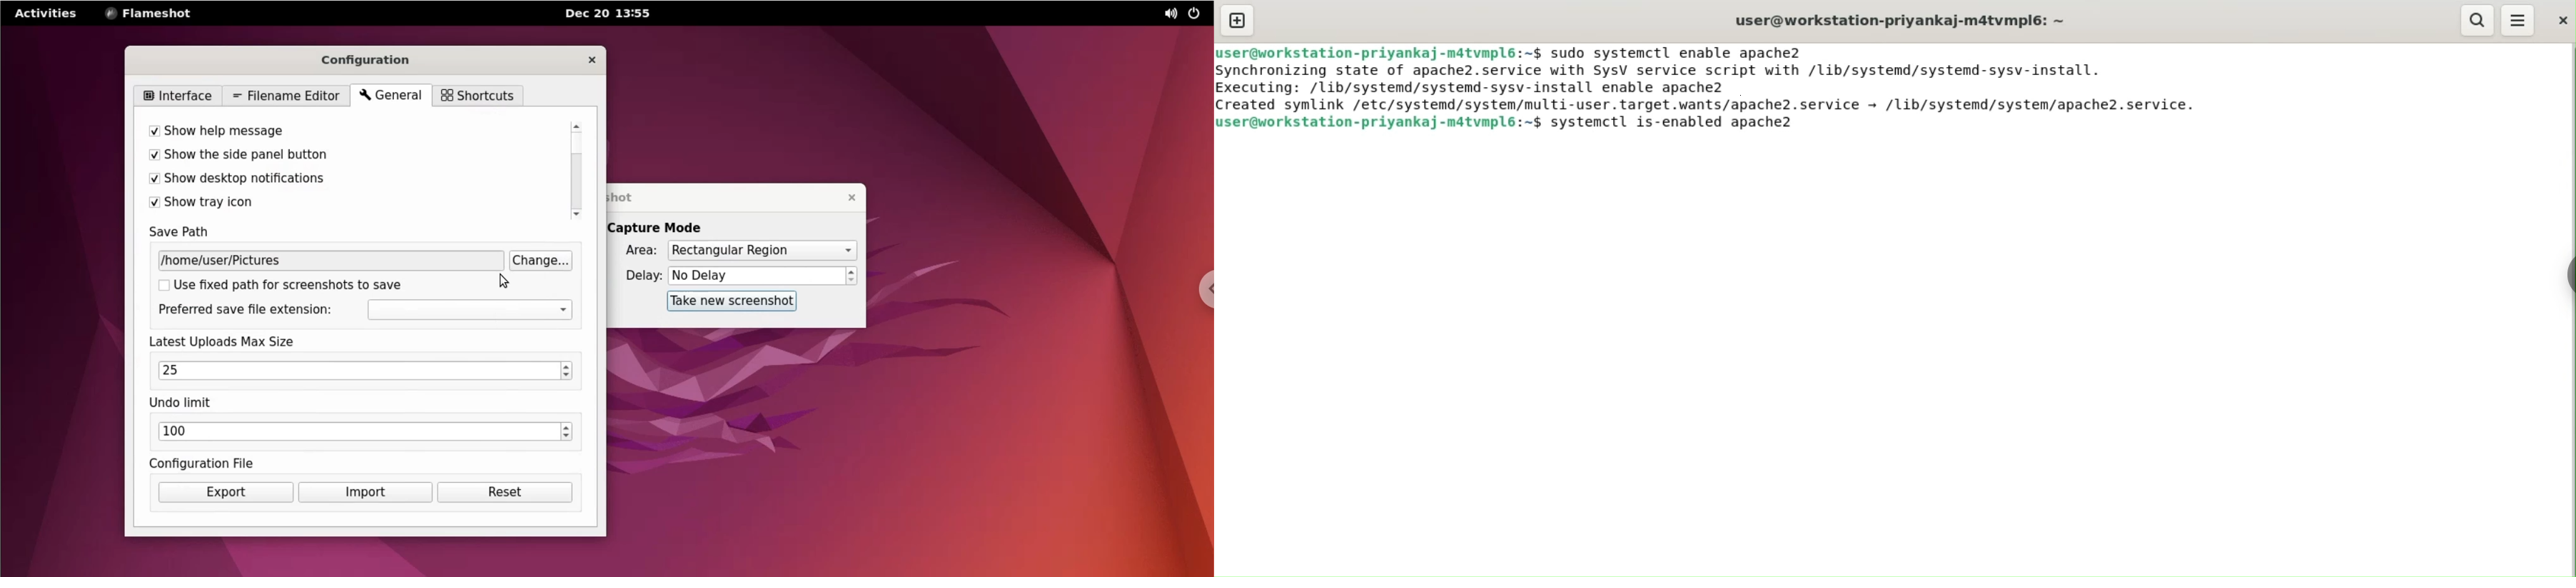  What do you see at coordinates (346, 157) in the screenshot?
I see `show the side panel button` at bounding box center [346, 157].